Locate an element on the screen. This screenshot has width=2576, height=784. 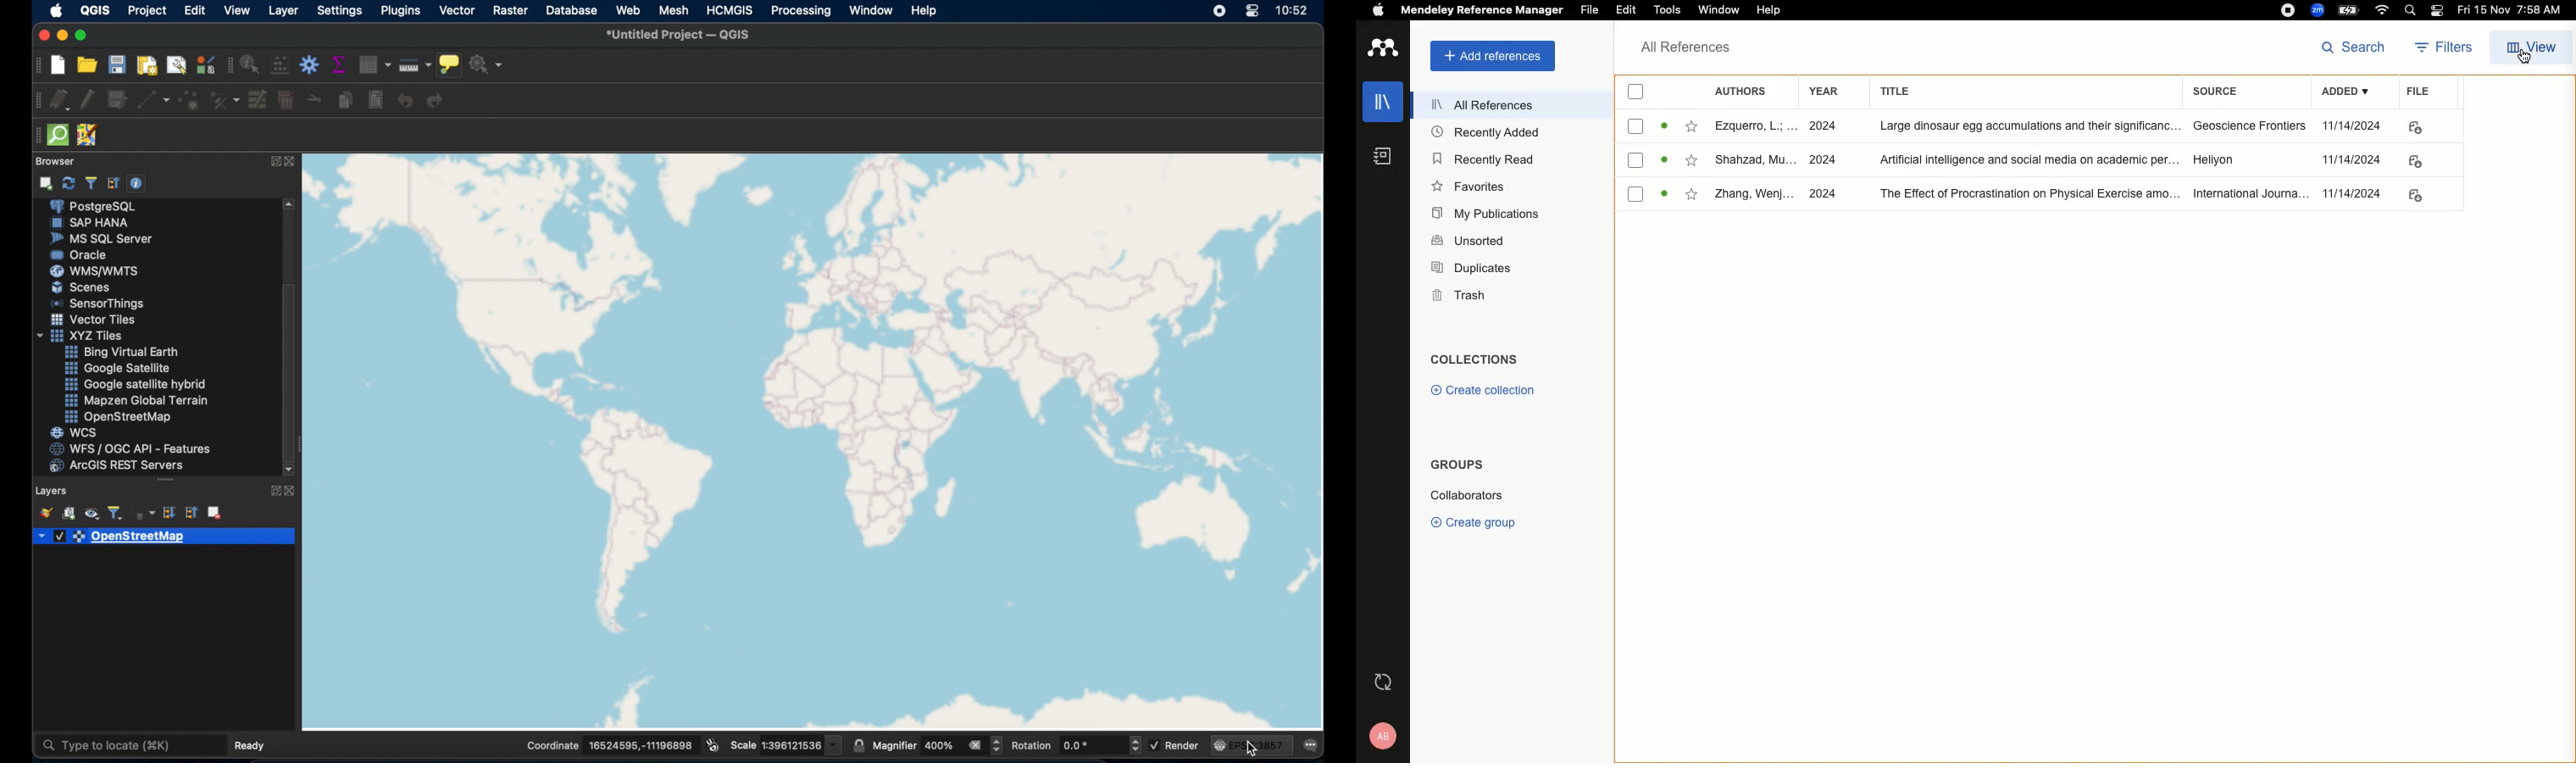
Internet is located at coordinates (2382, 11).